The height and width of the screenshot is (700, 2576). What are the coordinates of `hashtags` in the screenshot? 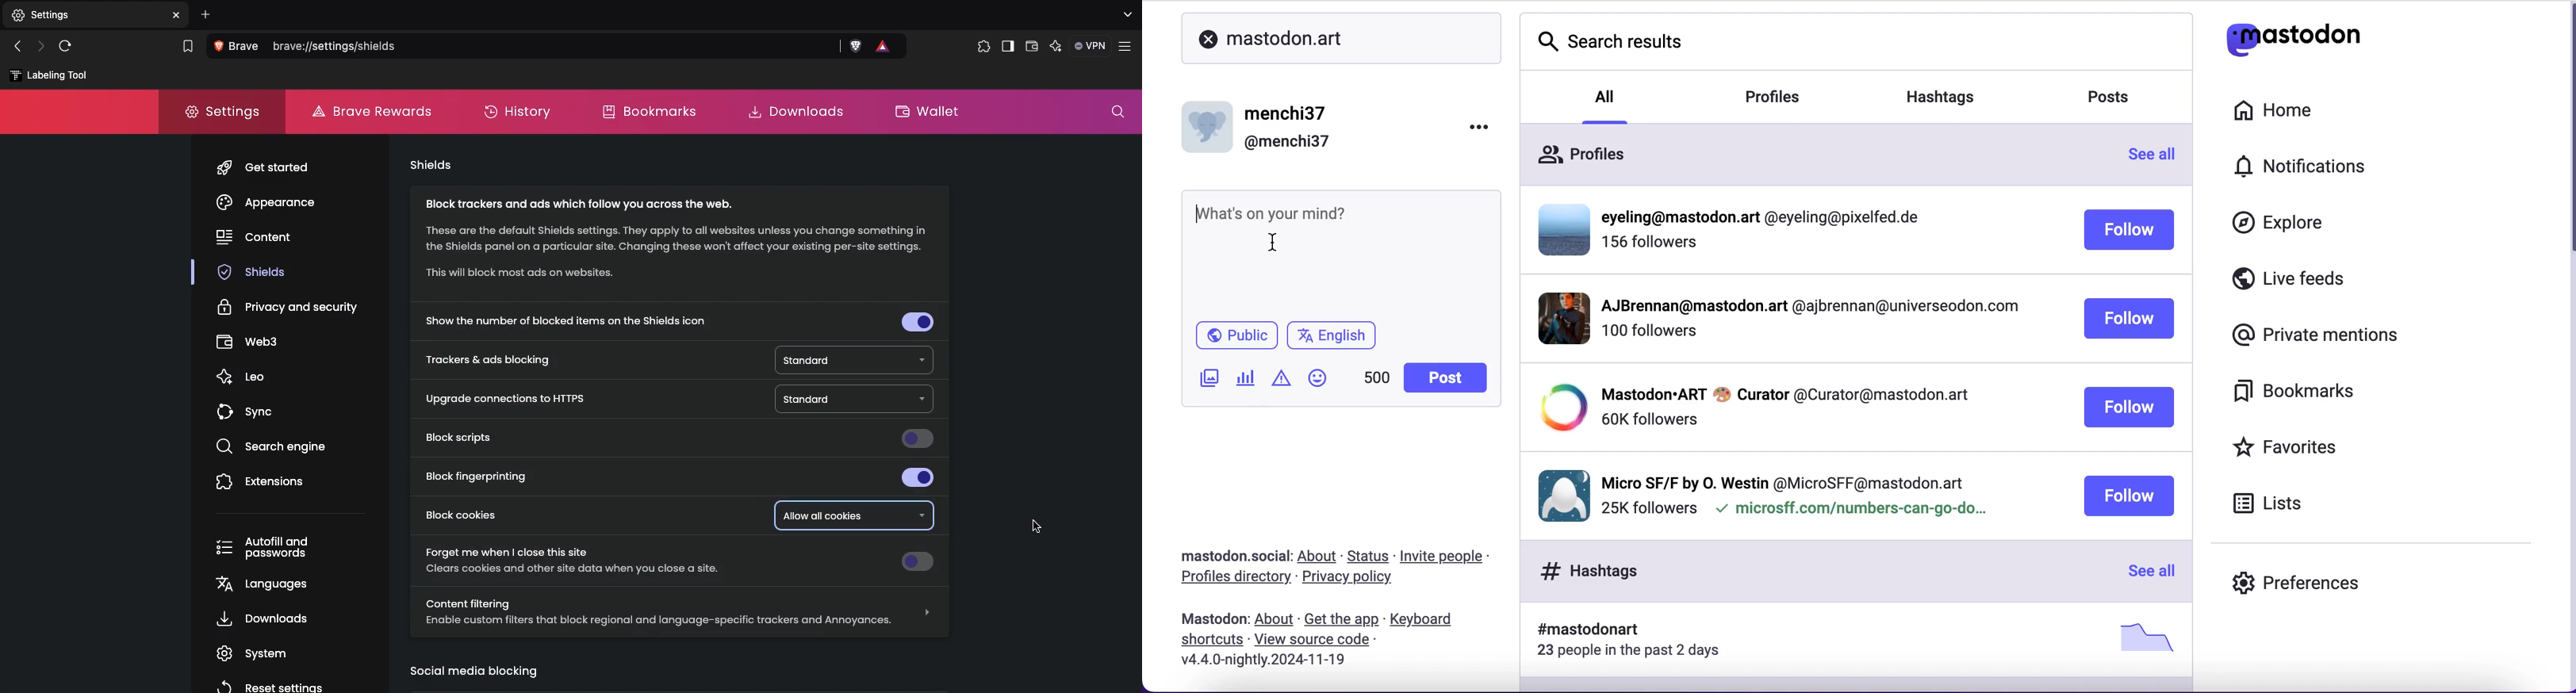 It's located at (1584, 571).